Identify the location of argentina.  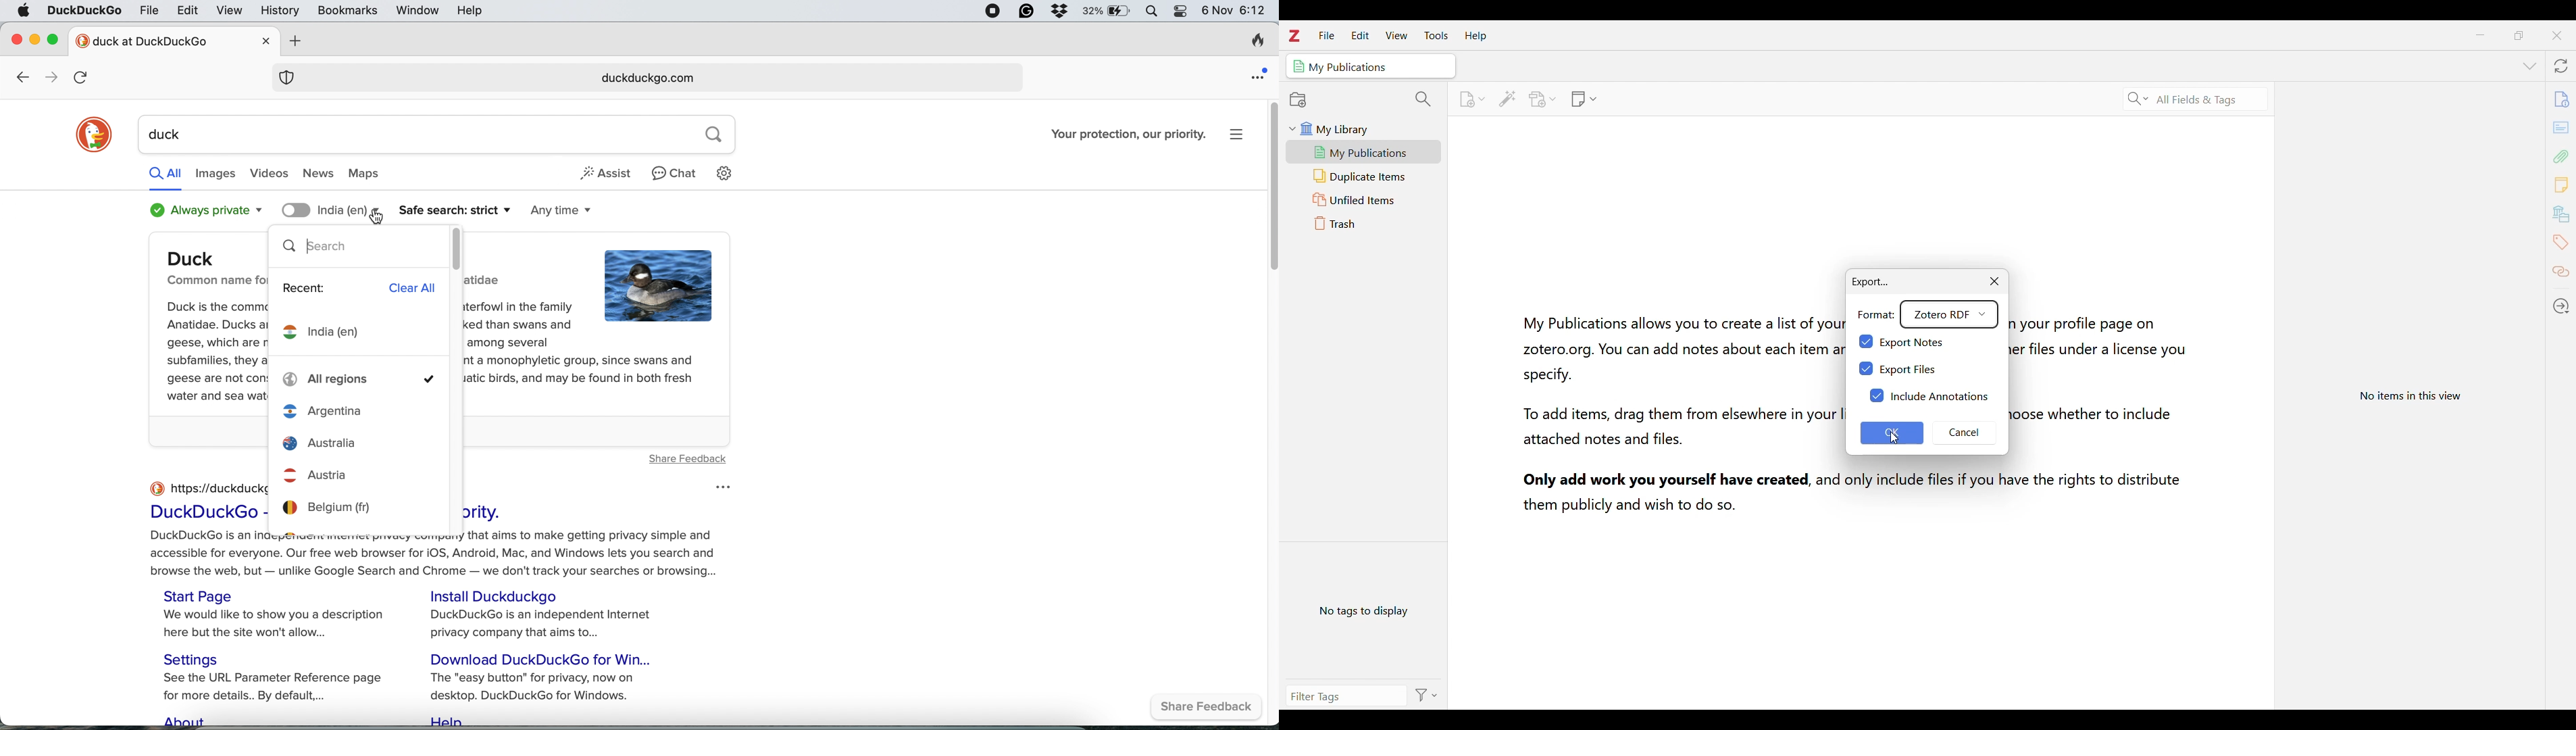
(362, 410).